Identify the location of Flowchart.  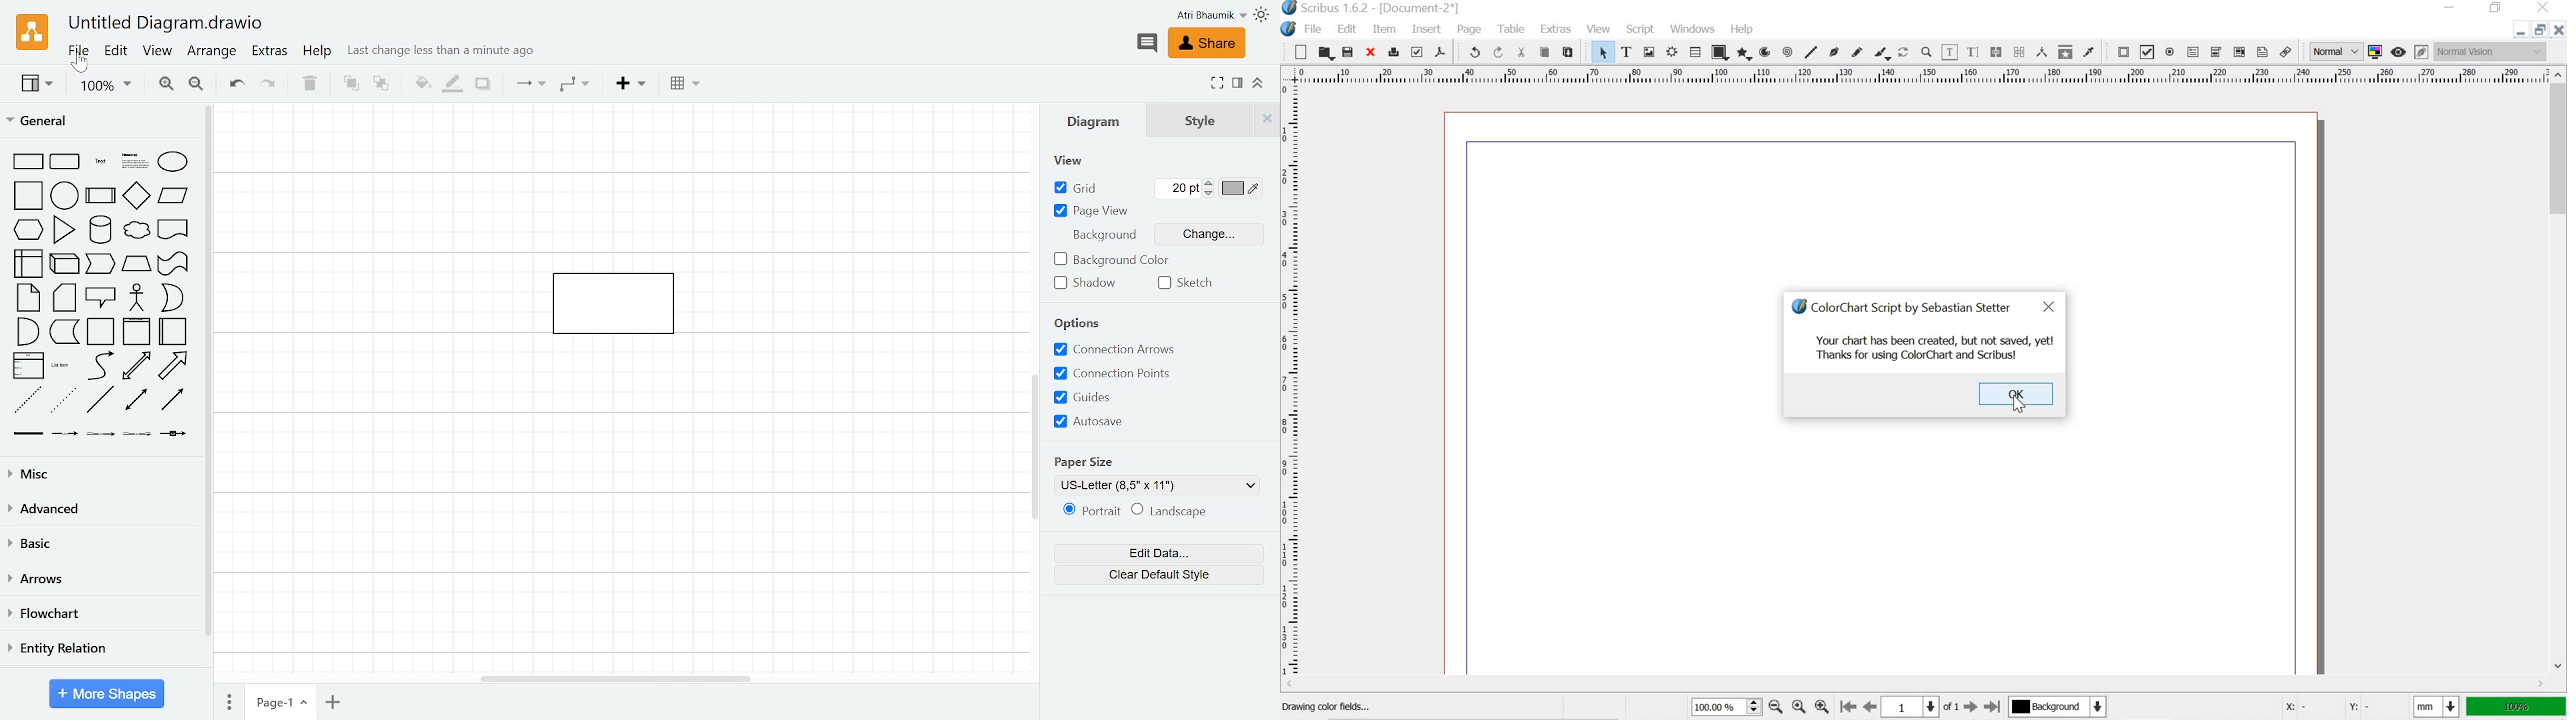
(105, 613).